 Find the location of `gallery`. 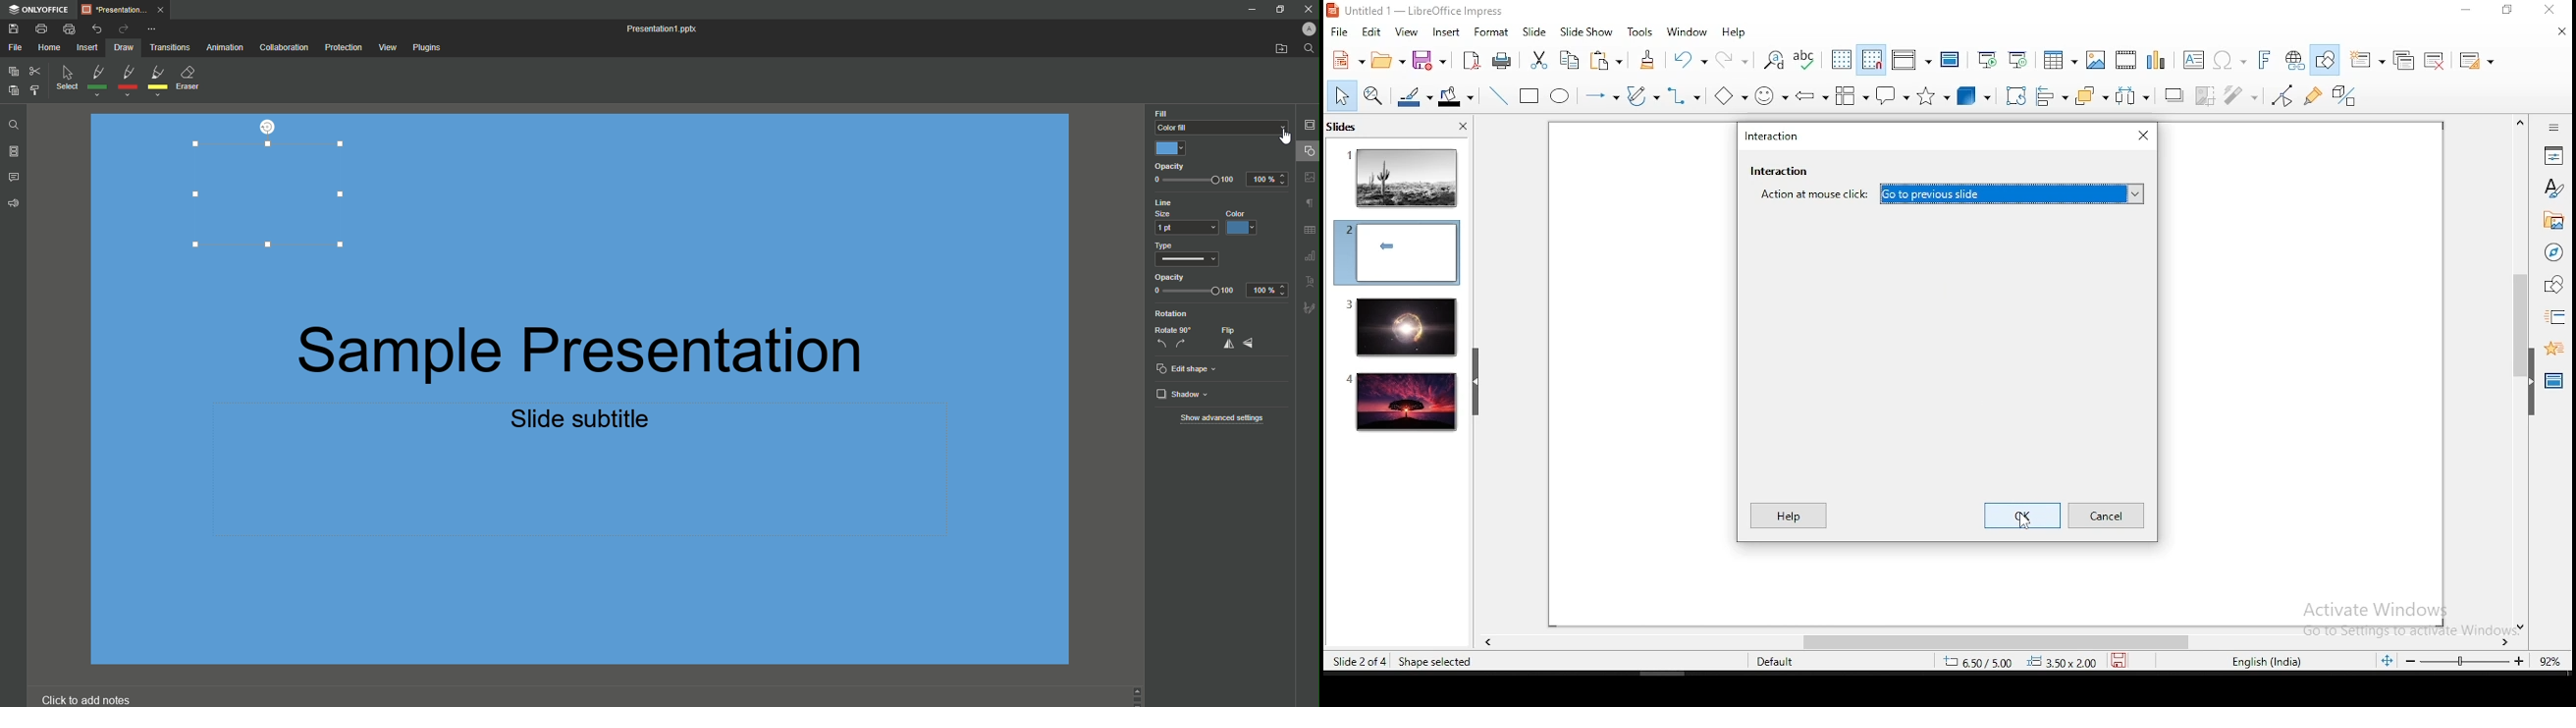

gallery is located at coordinates (2553, 223).